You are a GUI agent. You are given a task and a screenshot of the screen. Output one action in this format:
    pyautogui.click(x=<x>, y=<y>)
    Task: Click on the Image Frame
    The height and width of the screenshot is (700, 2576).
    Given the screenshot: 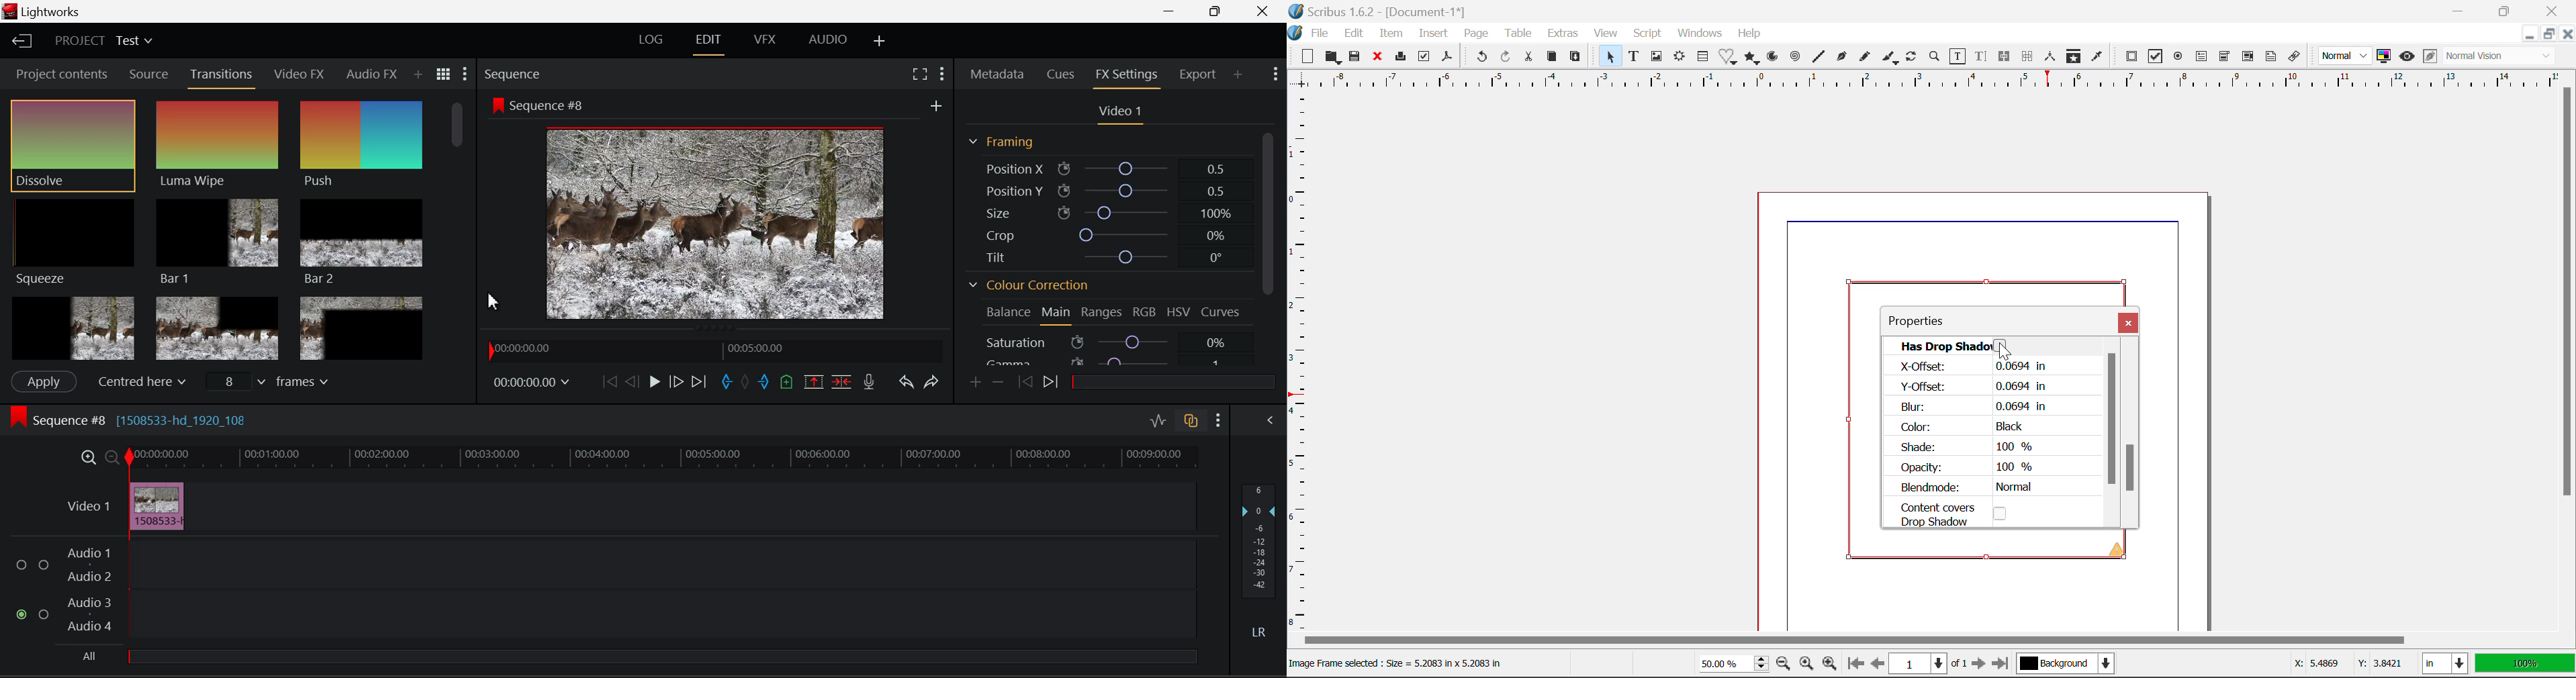 What is the action you would take?
    pyautogui.click(x=1658, y=58)
    